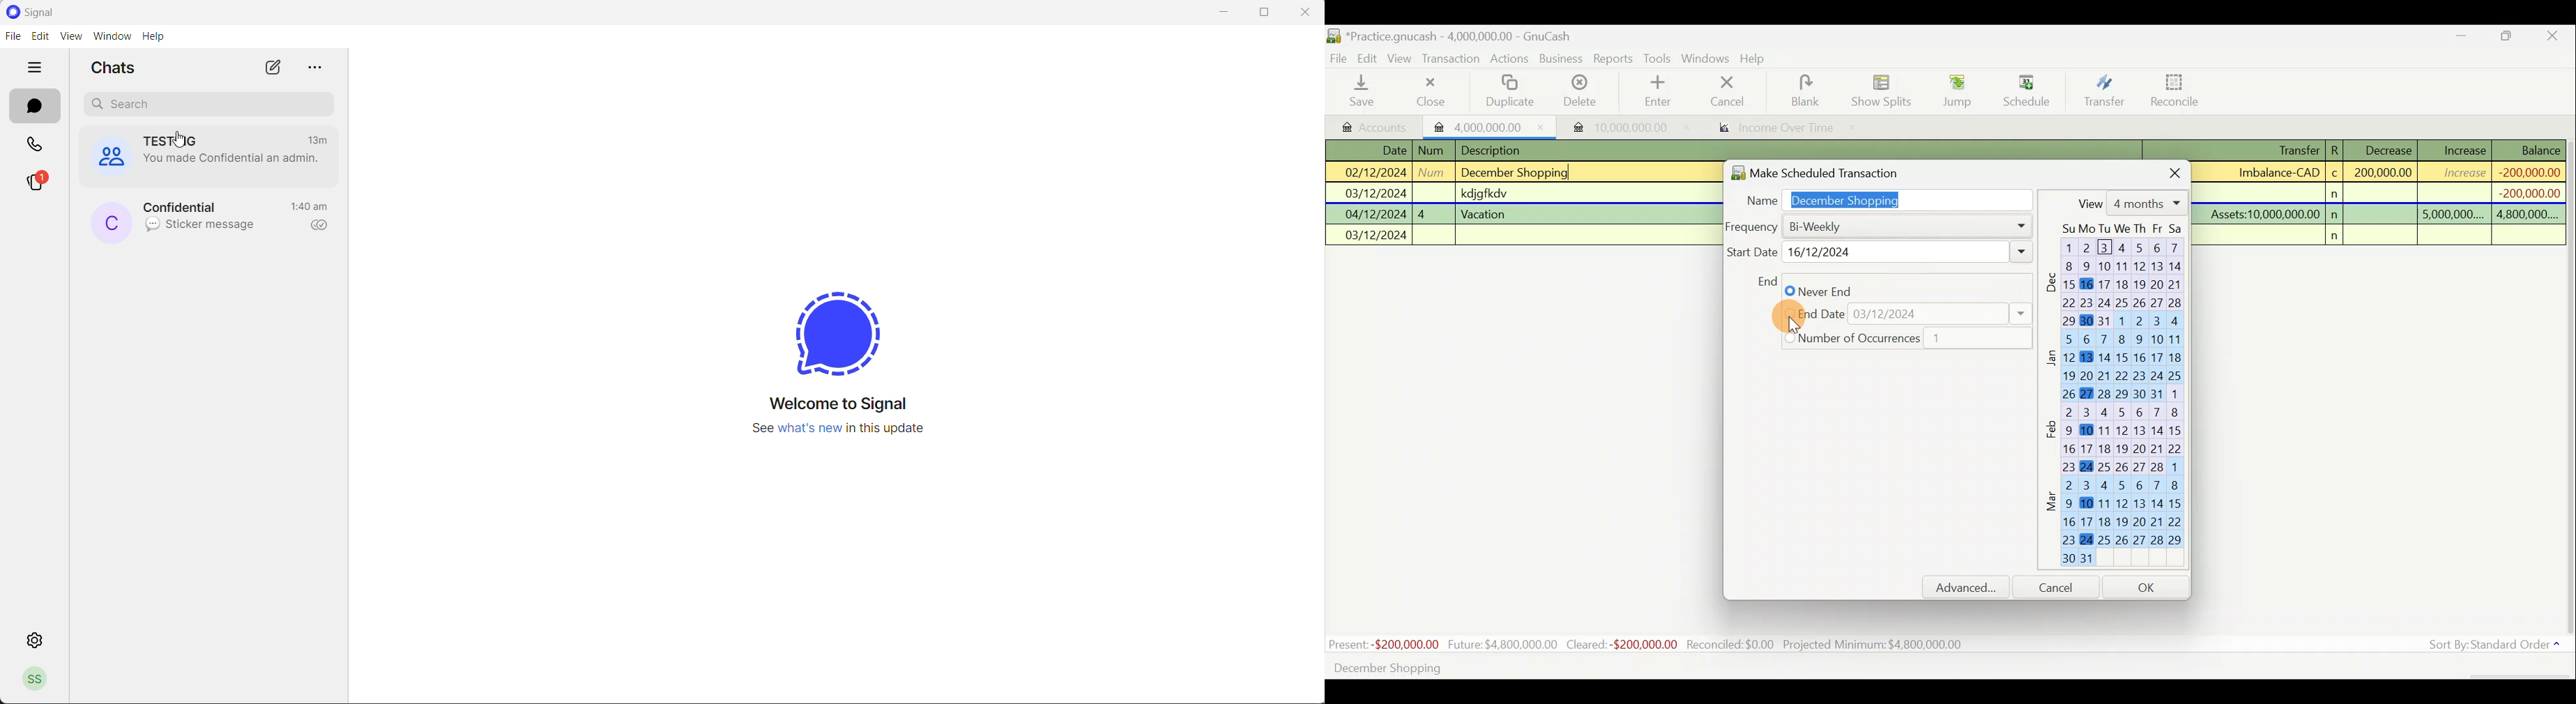 This screenshot has width=2576, height=728. Describe the element at coordinates (844, 429) in the screenshot. I see `new update information` at that location.